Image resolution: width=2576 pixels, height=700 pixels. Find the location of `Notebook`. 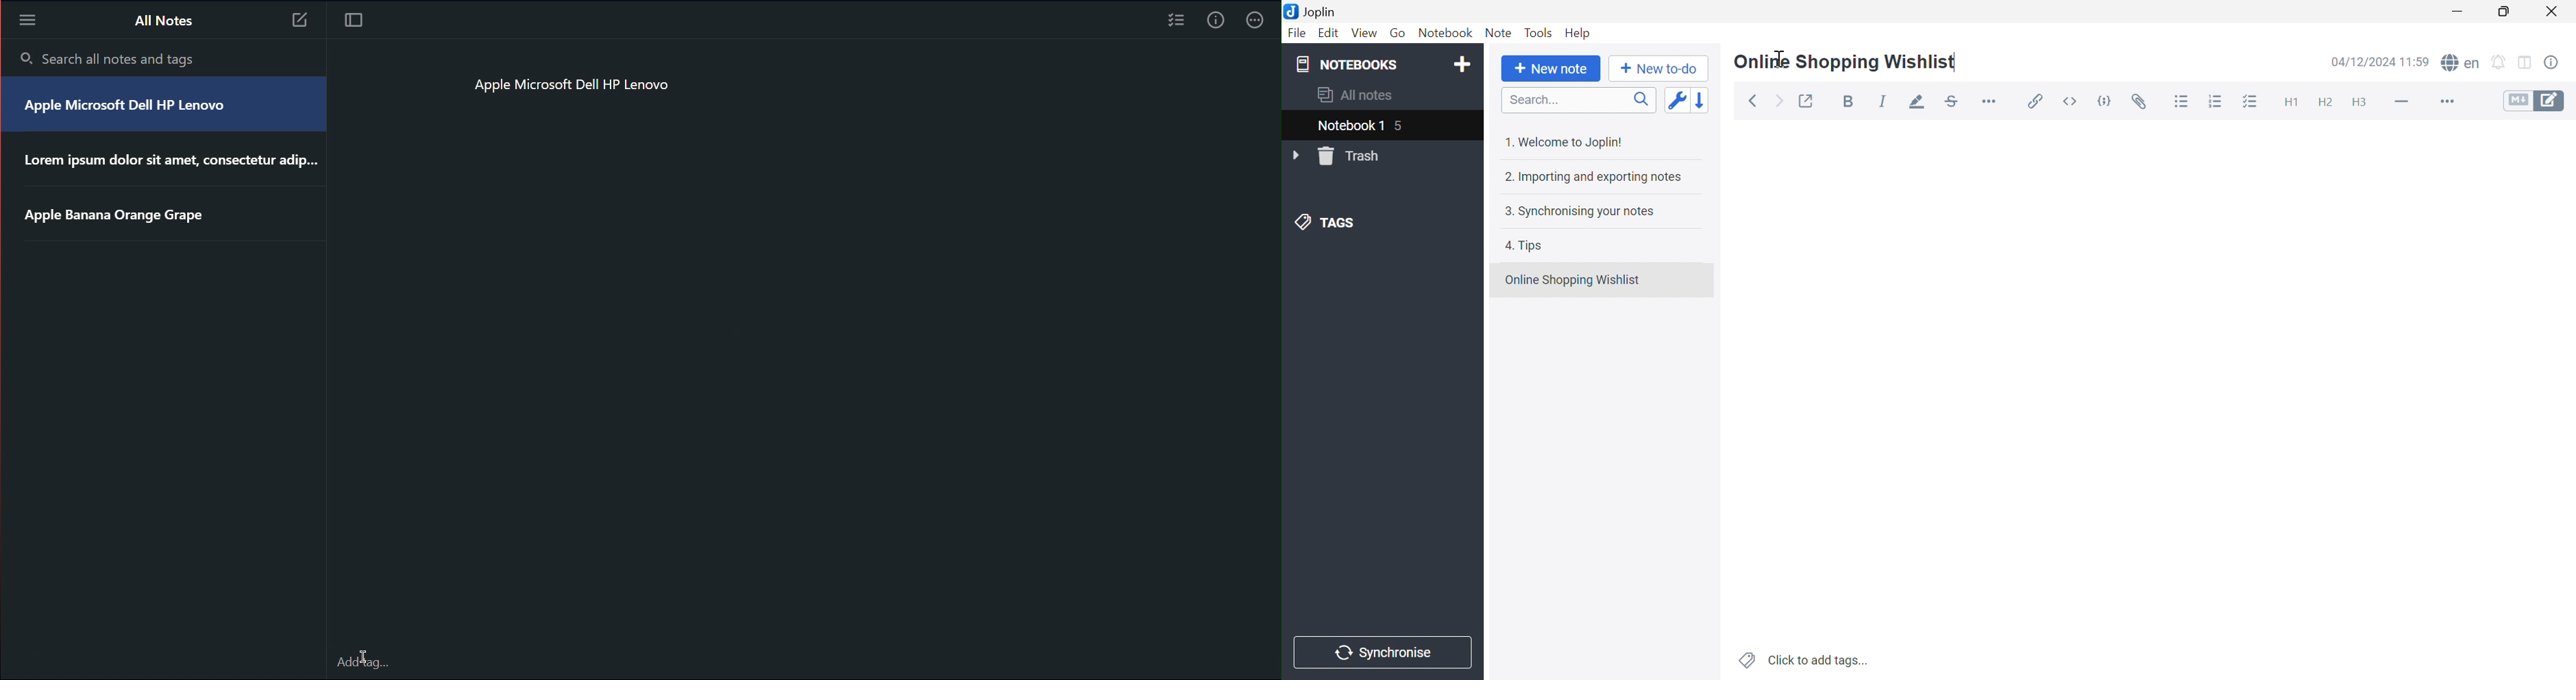

Notebook is located at coordinates (1445, 32).